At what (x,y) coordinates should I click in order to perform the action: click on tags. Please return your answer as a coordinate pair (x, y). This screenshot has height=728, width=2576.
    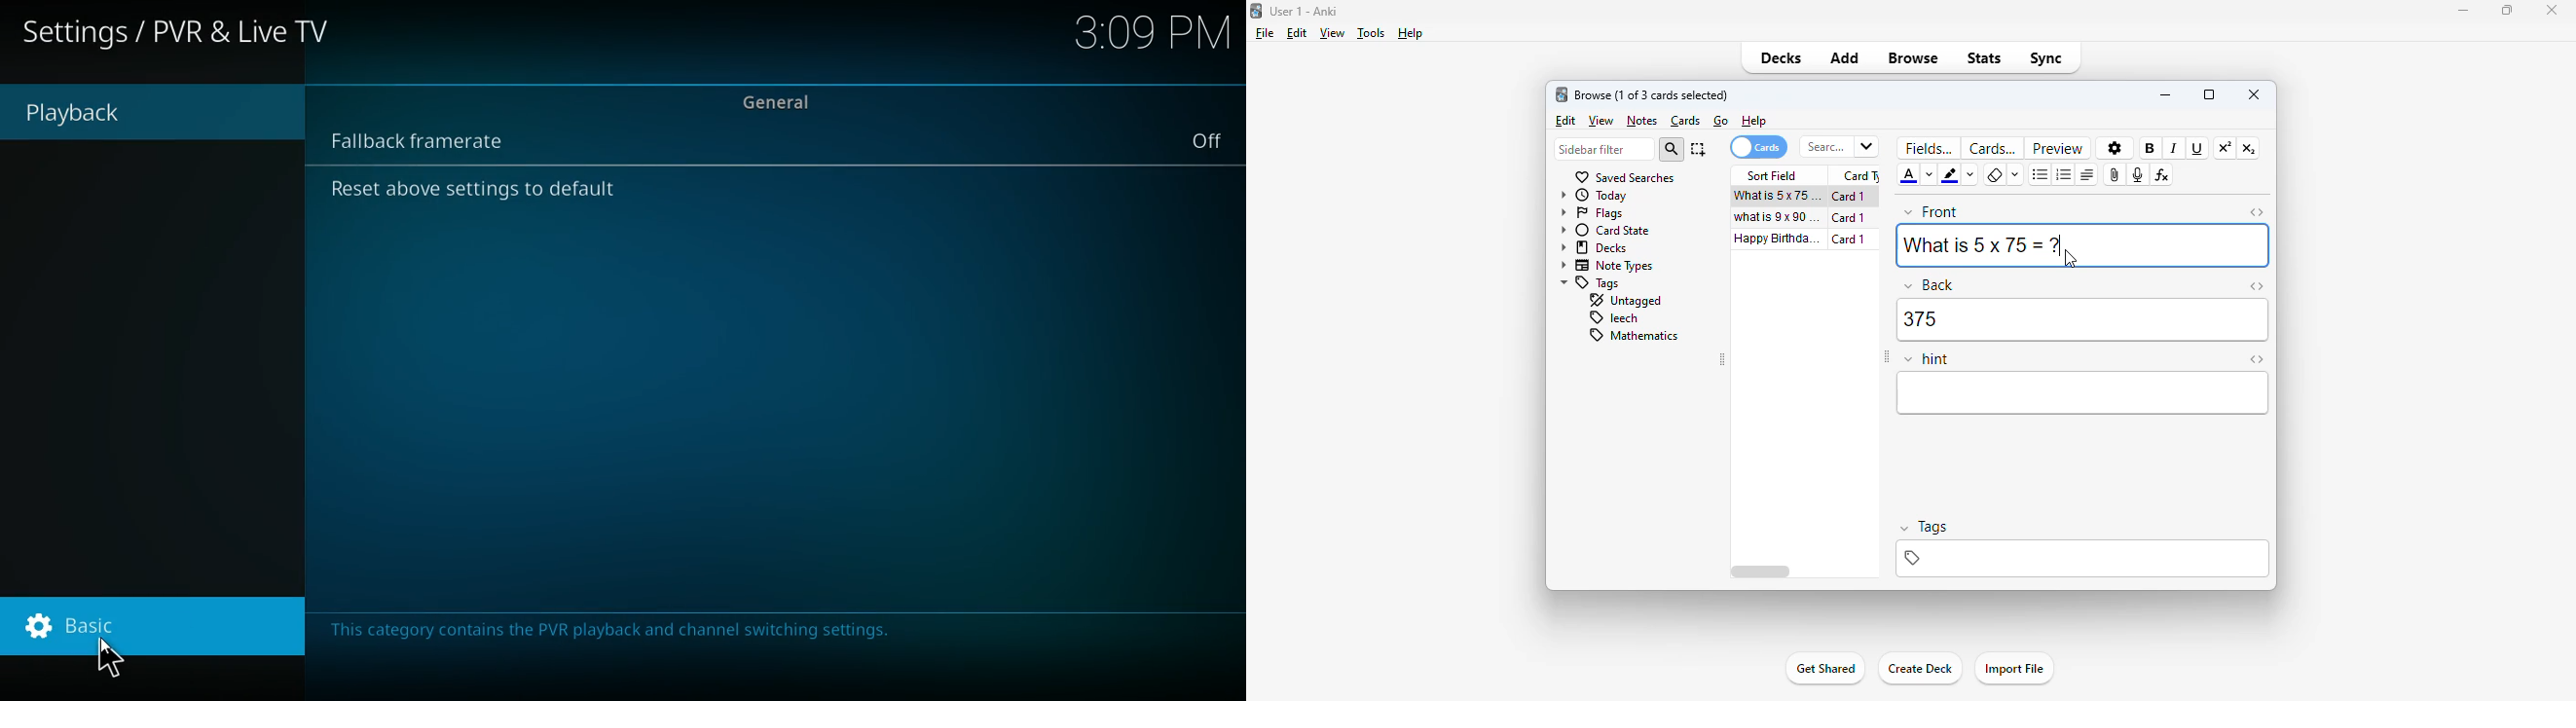
    Looking at the image, I should click on (2084, 559).